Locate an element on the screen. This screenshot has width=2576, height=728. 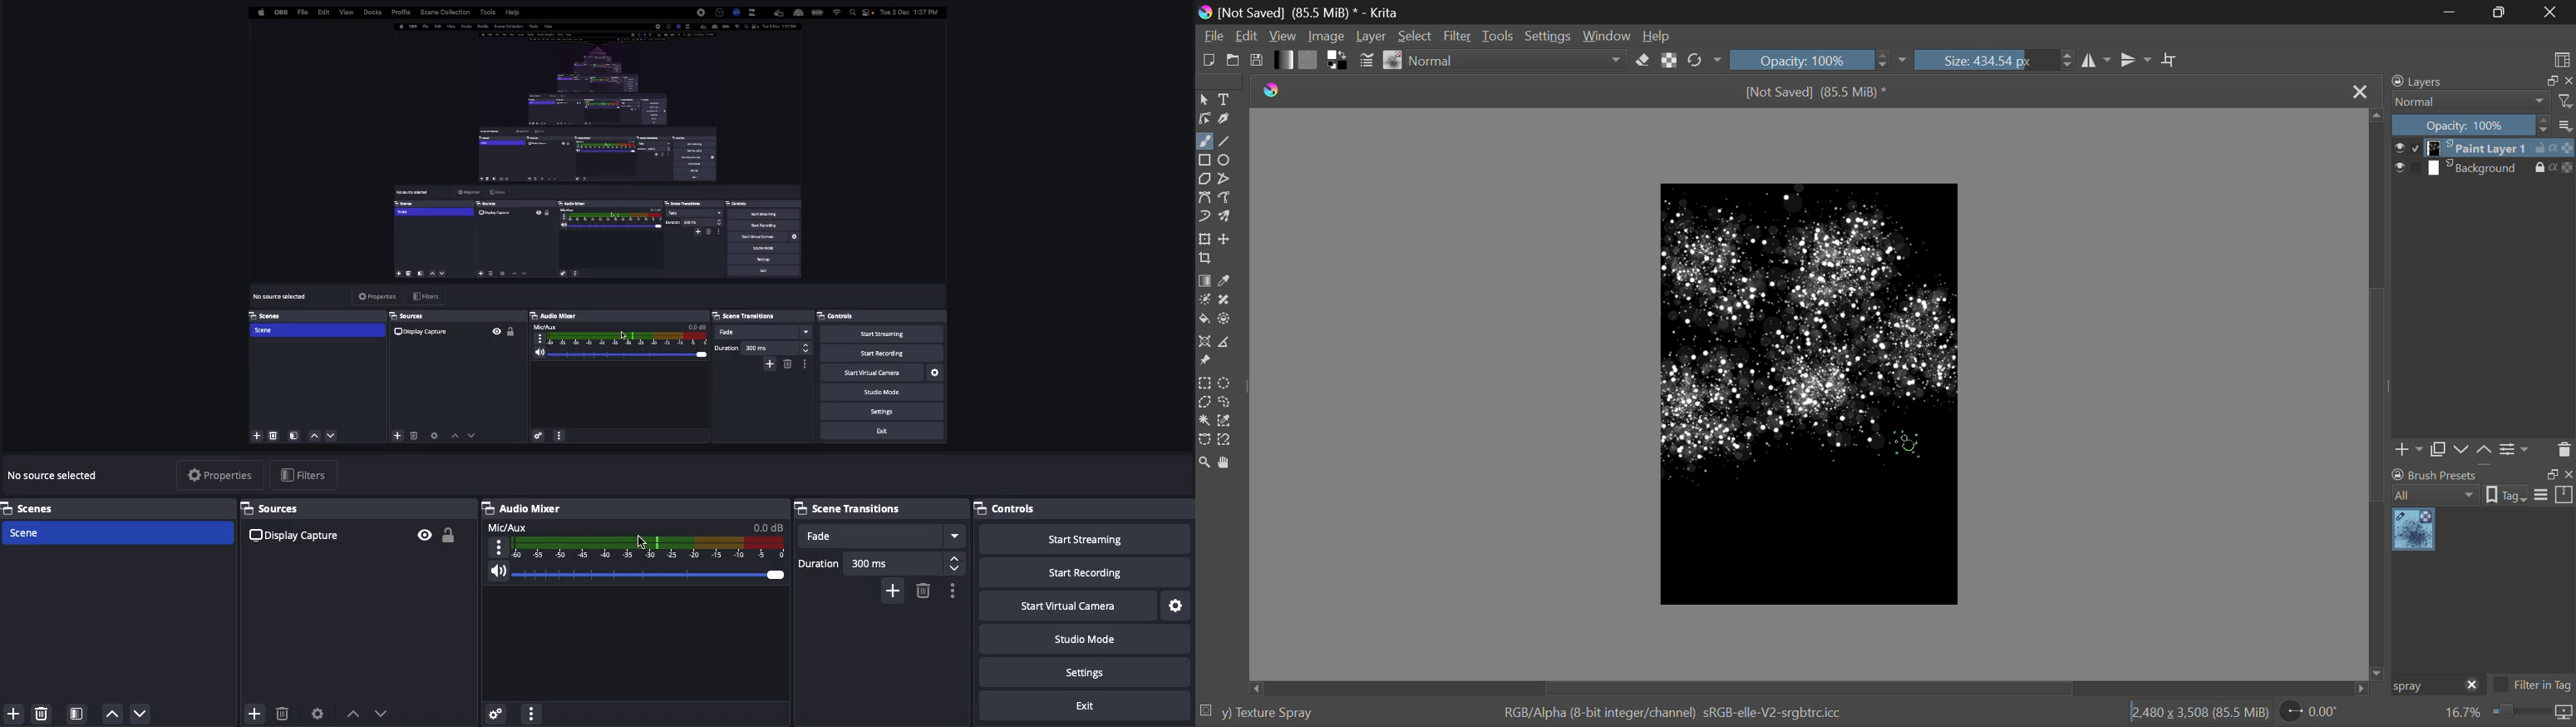
Copy Layer is located at coordinates (2438, 451).